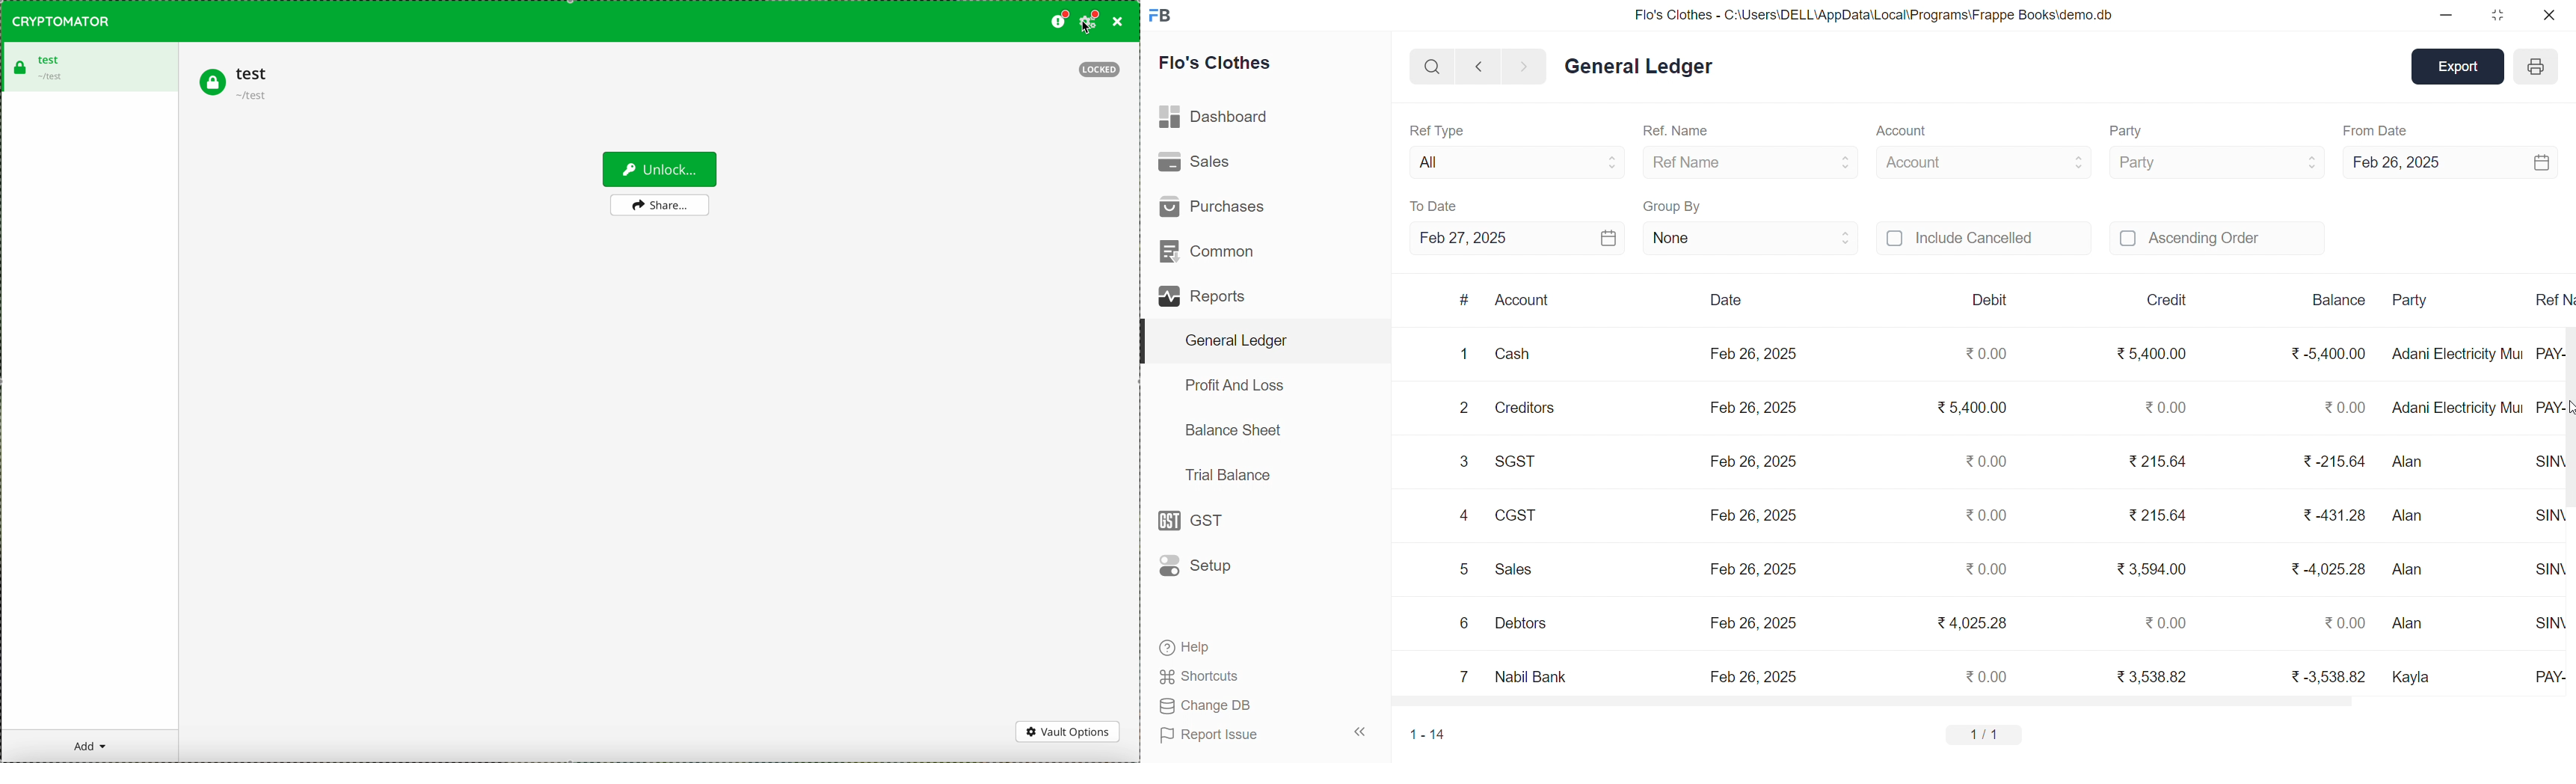 This screenshot has height=784, width=2576. Describe the element at coordinates (1432, 734) in the screenshot. I see `1-14` at that location.